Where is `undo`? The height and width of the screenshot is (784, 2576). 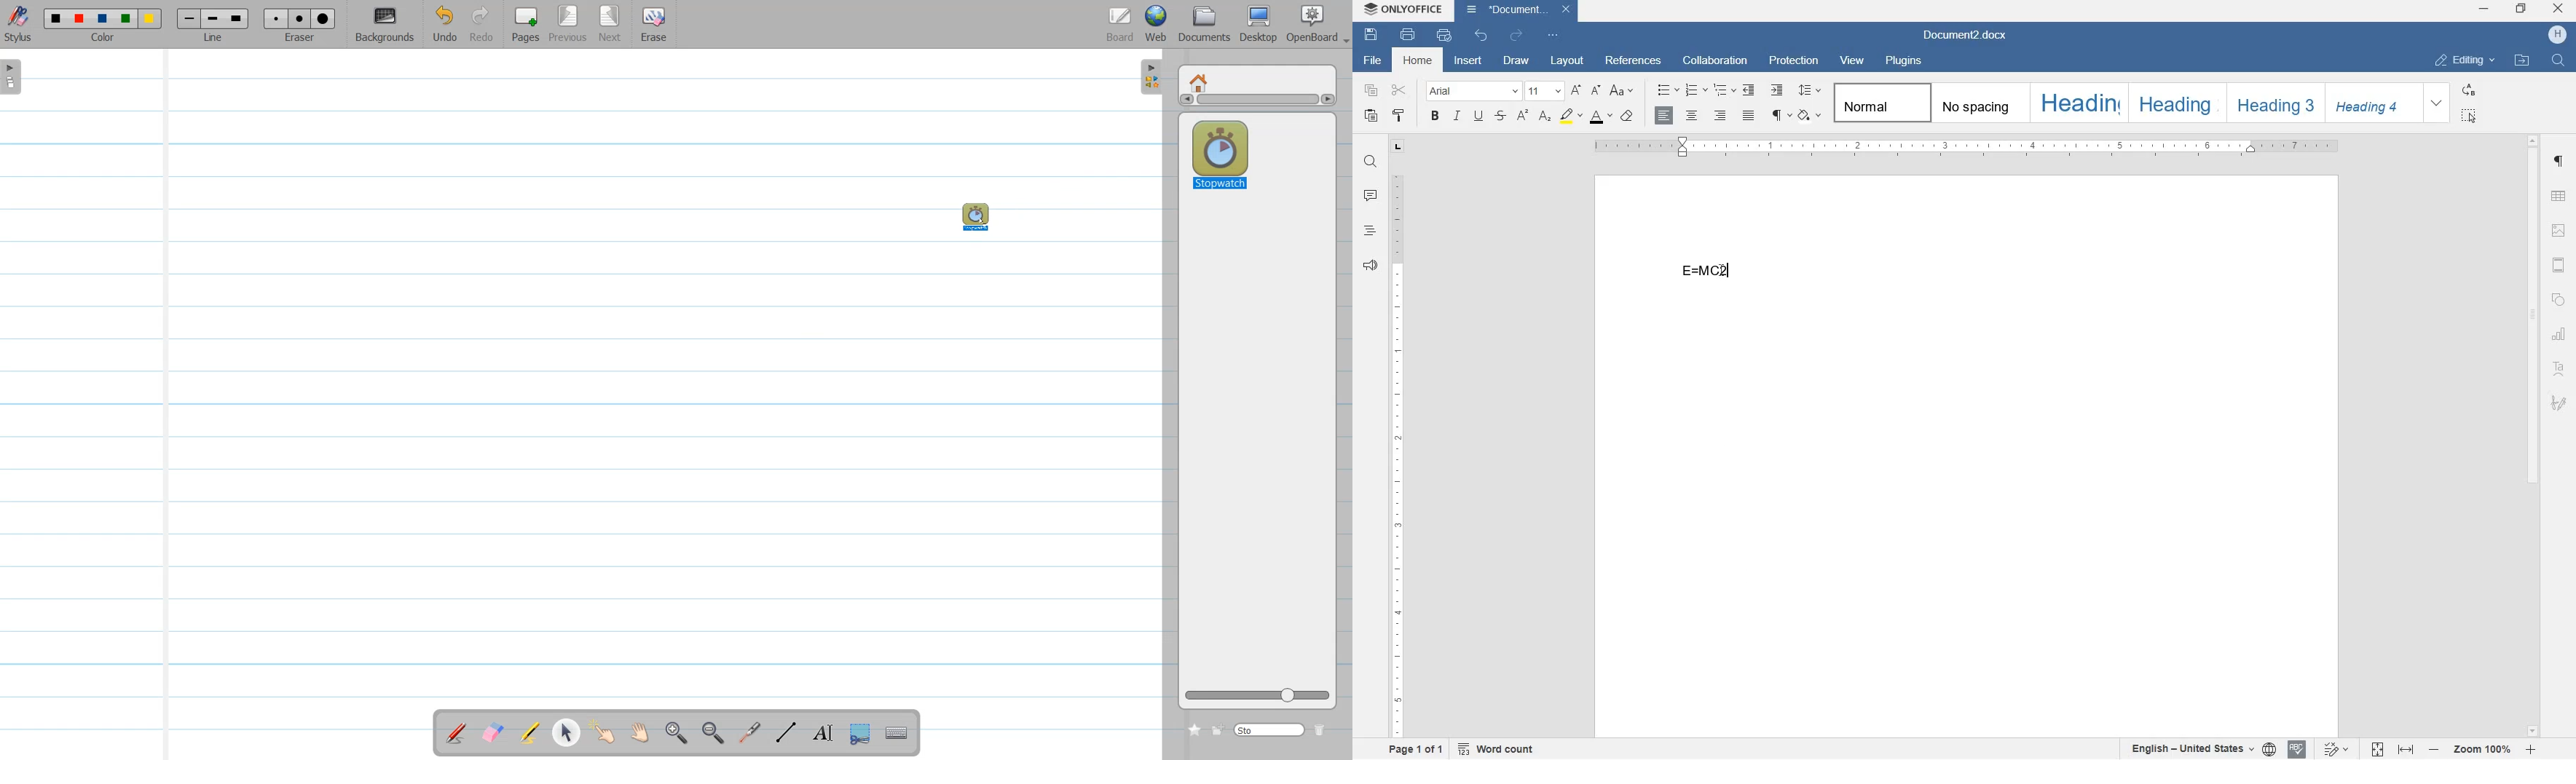 undo is located at coordinates (1482, 39).